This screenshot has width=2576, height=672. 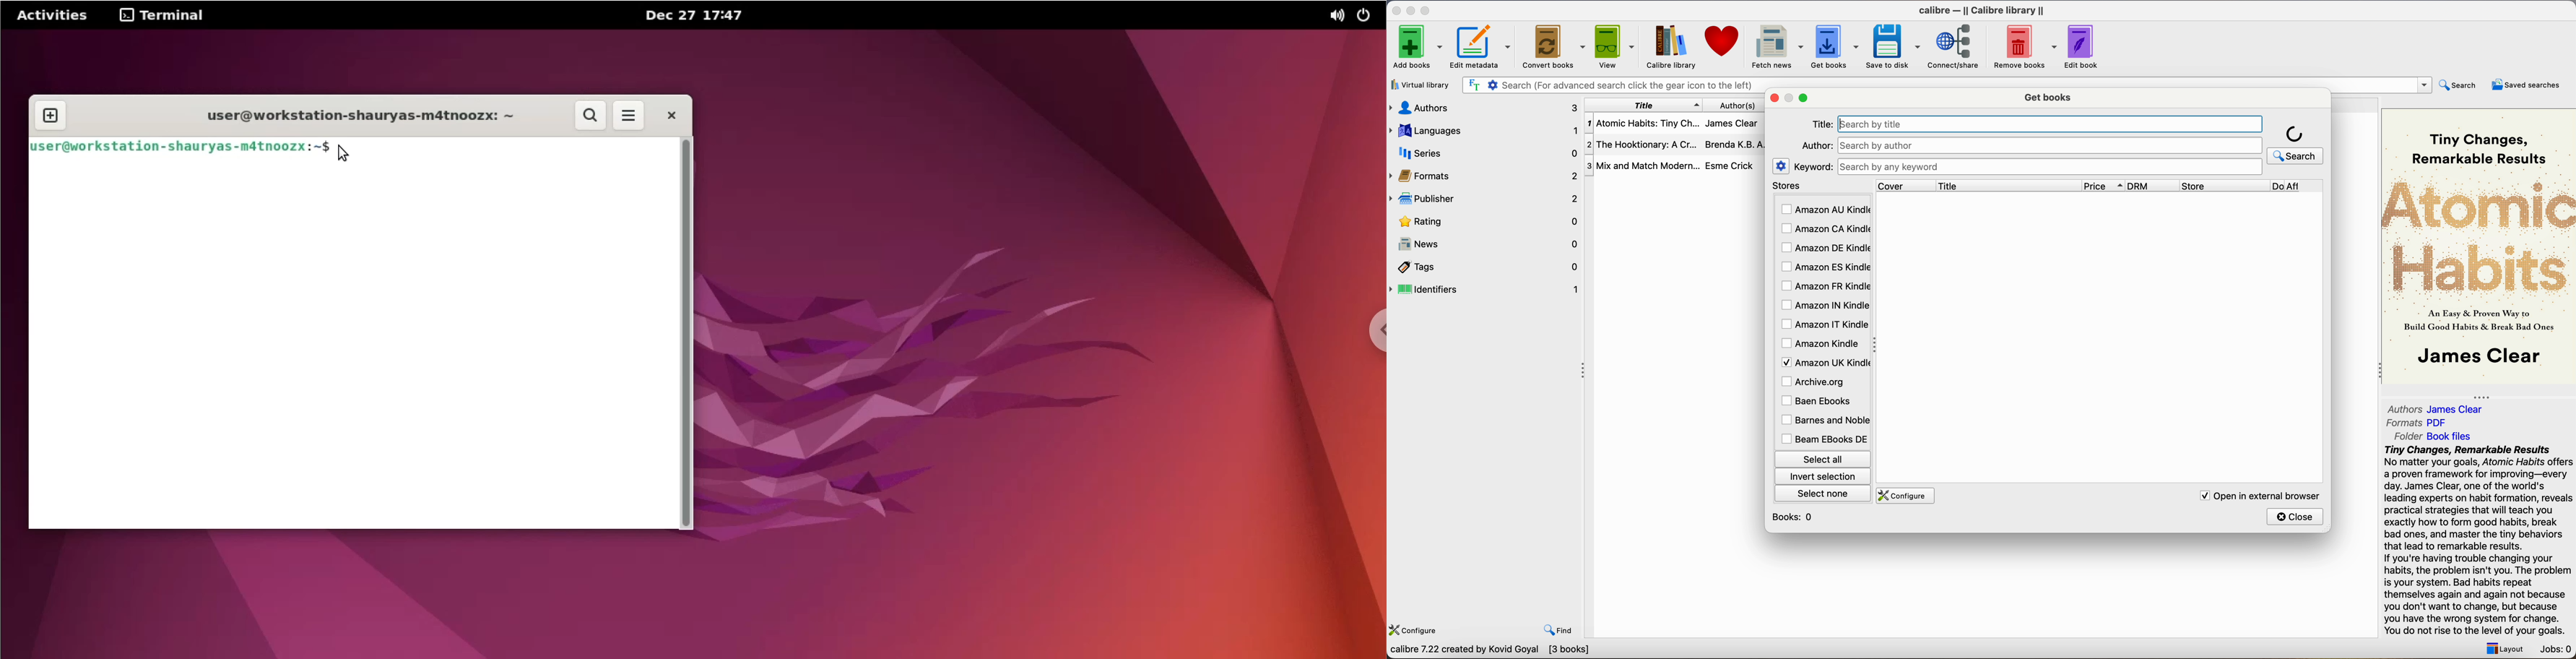 I want to click on cover, so click(x=1906, y=186).